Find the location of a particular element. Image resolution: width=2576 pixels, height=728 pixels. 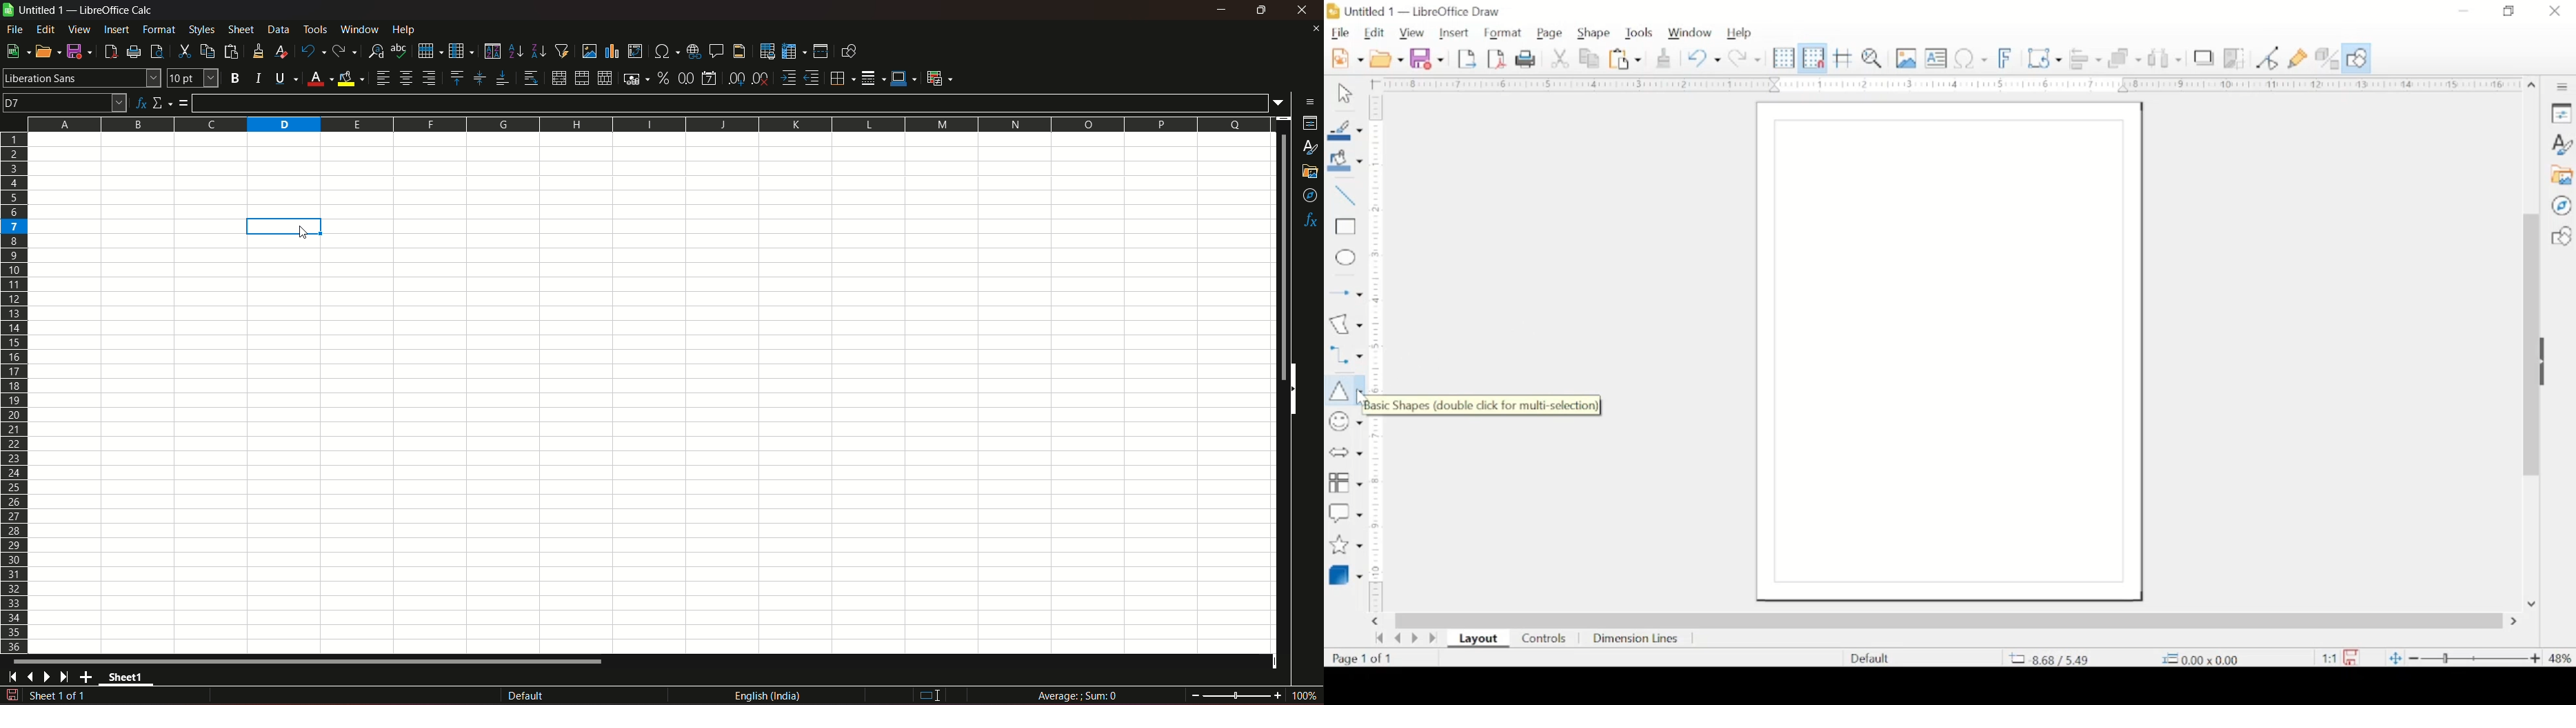

line color is located at coordinates (1344, 130).